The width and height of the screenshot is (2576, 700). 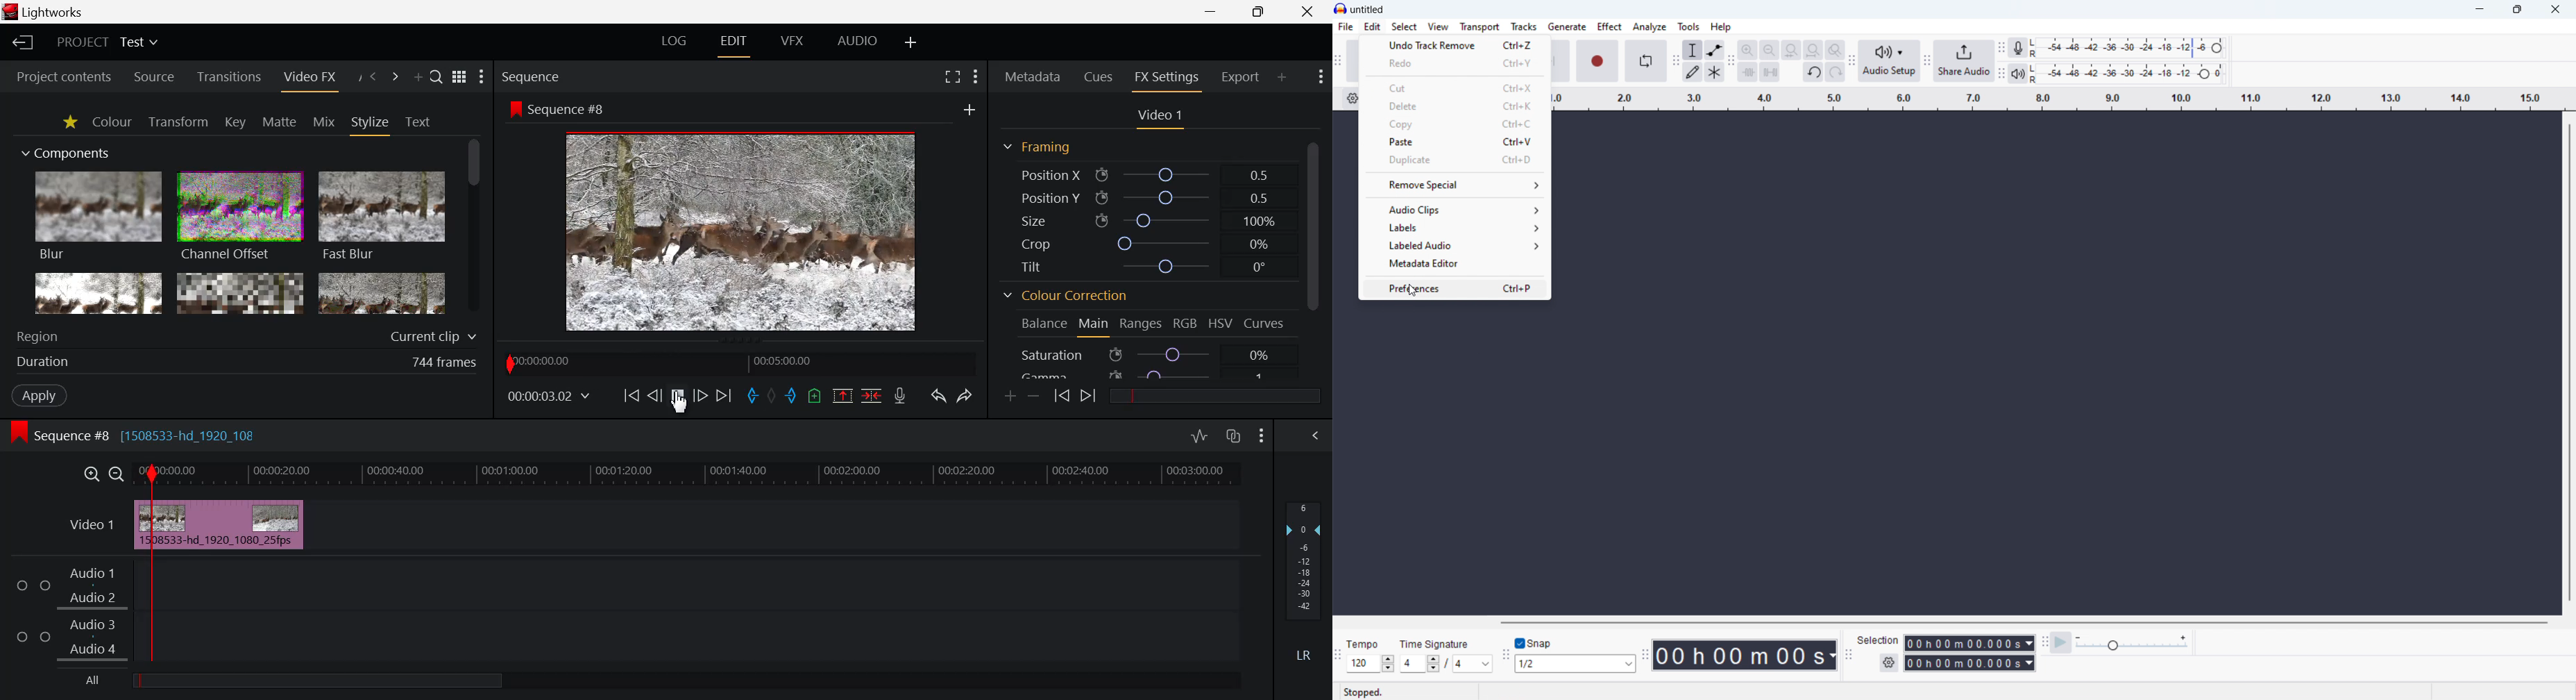 What do you see at coordinates (677, 400) in the screenshot?
I see `Video Played` at bounding box center [677, 400].